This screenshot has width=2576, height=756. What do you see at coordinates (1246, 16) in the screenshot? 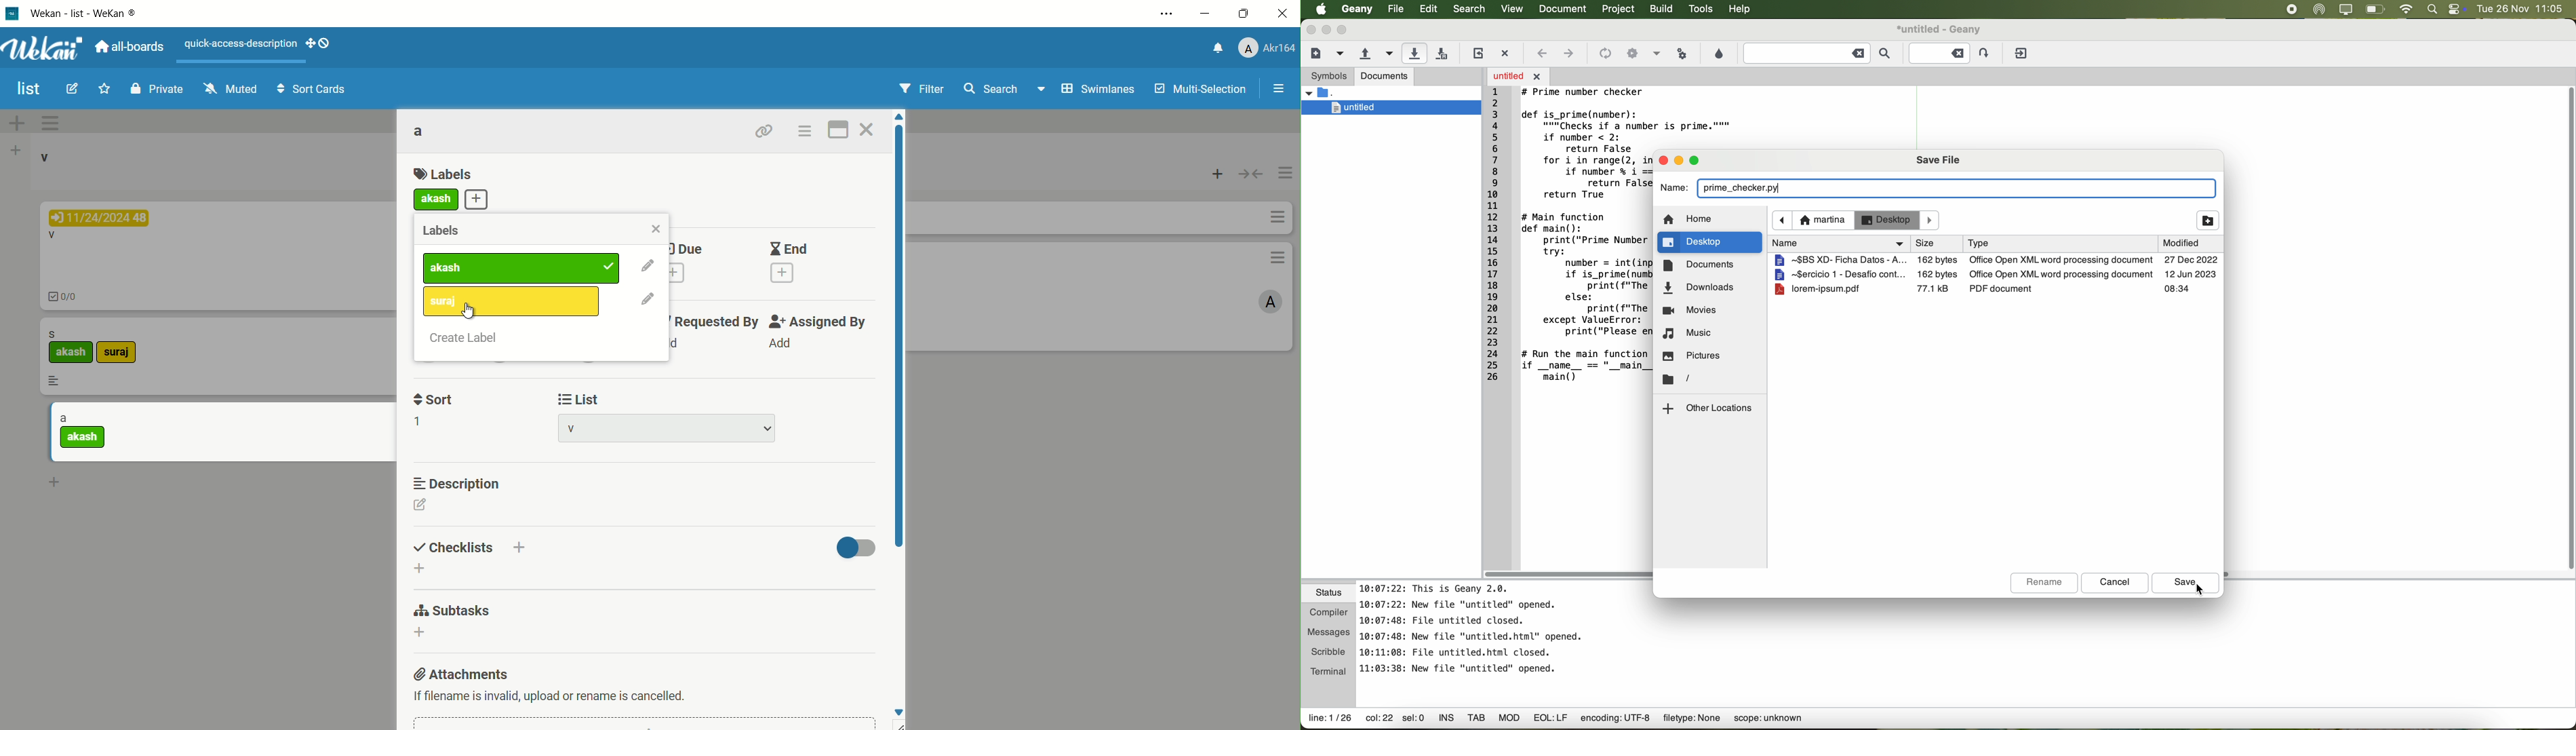
I see `maximize` at bounding box center [1246, 16].